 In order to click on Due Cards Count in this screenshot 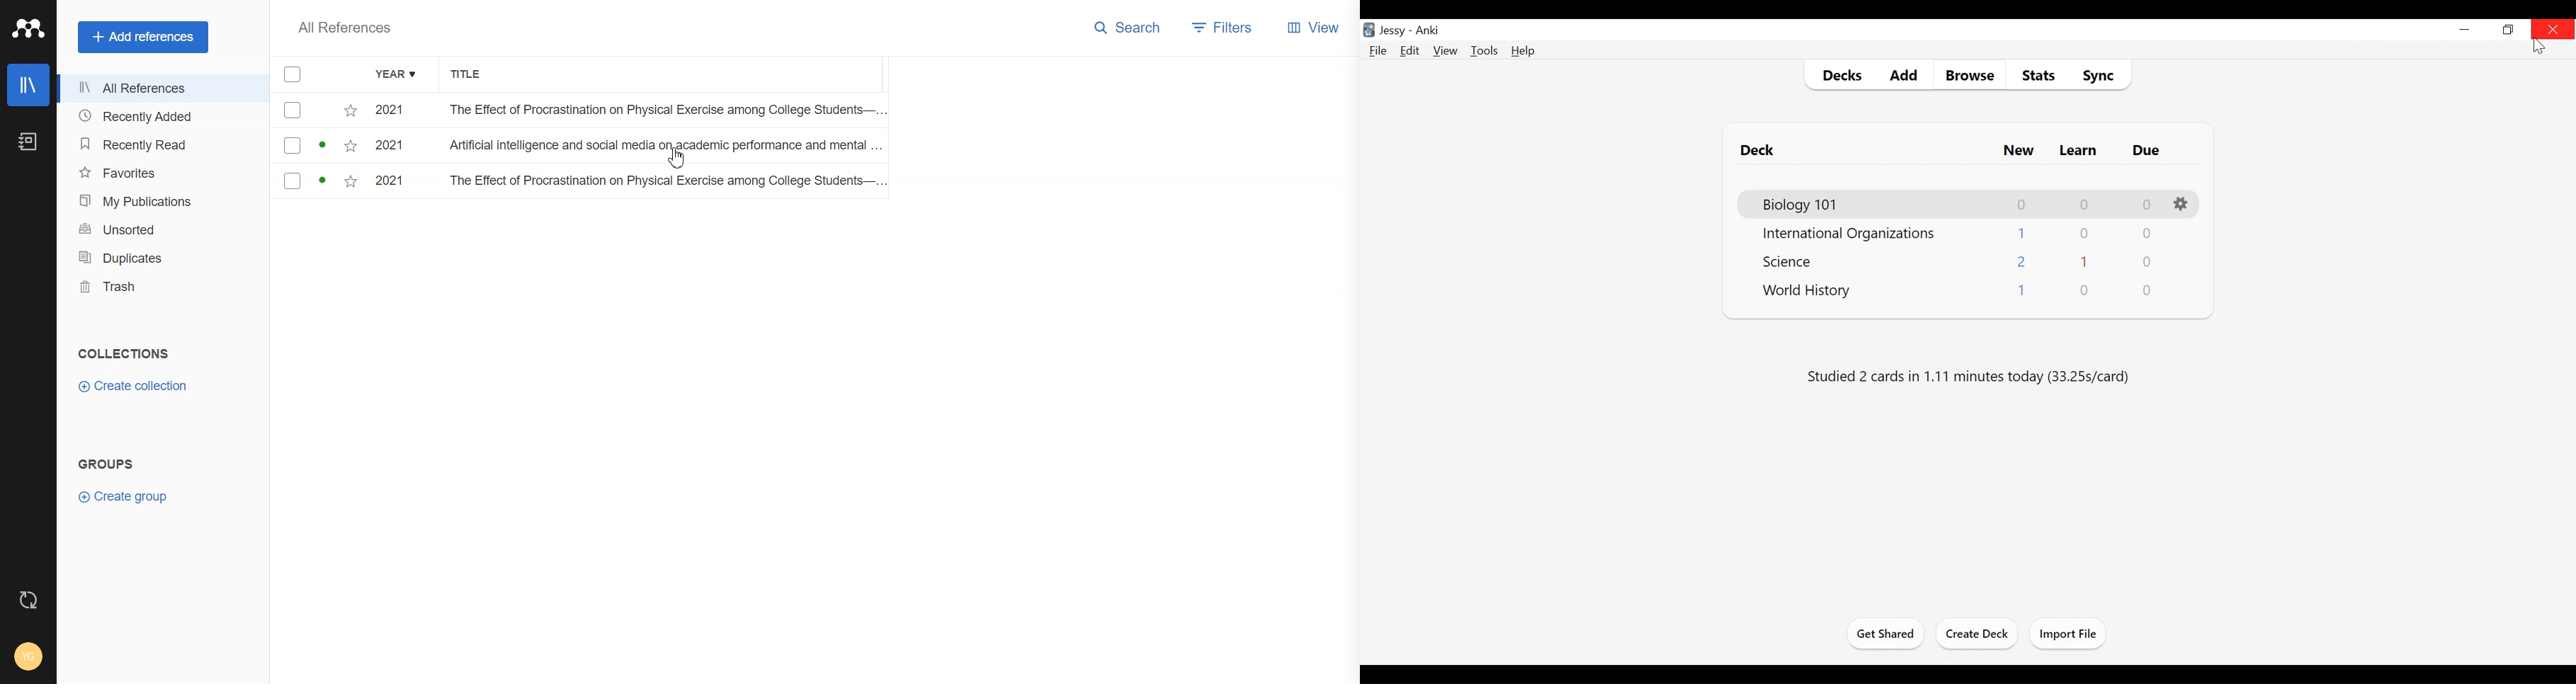, I will do `click(2146, 263)`.